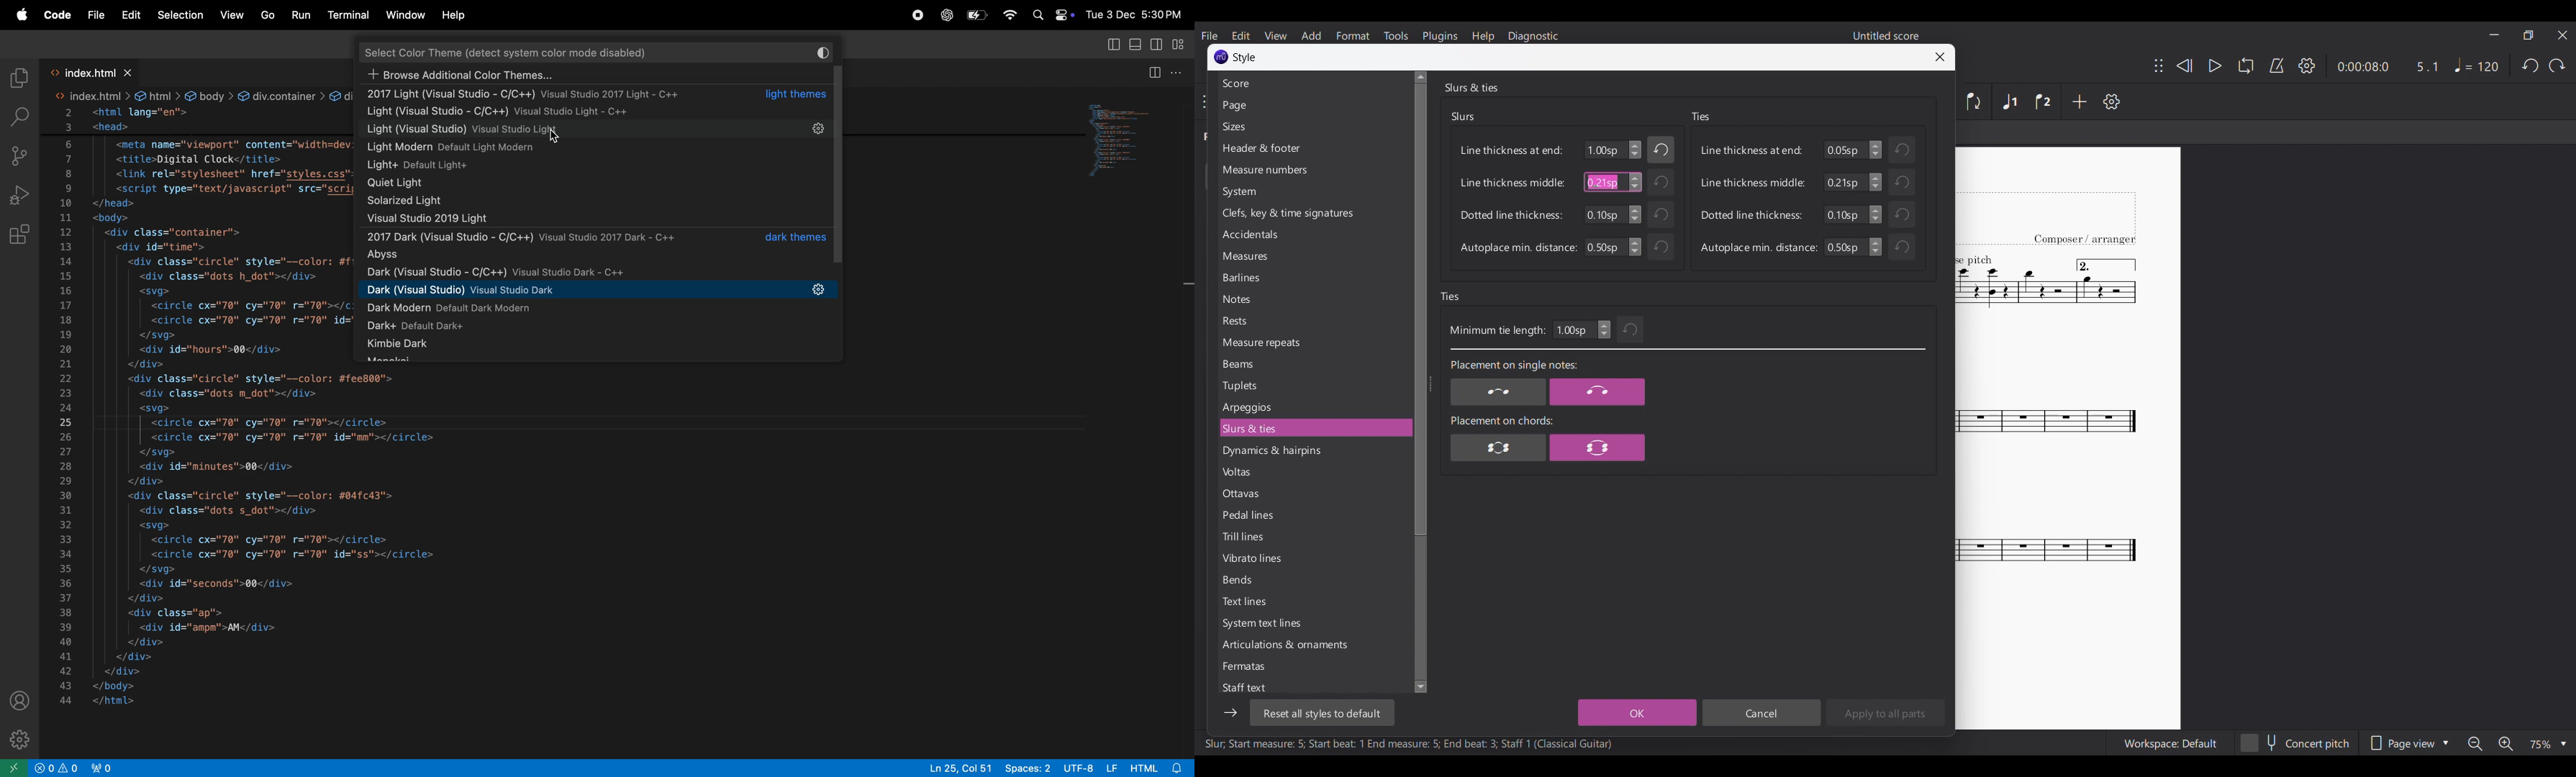 The image size is (2576, 784). What do you see at coordinates (90, 72) in the screenshot?
I see `index.html` at bounding box center [90, 72].